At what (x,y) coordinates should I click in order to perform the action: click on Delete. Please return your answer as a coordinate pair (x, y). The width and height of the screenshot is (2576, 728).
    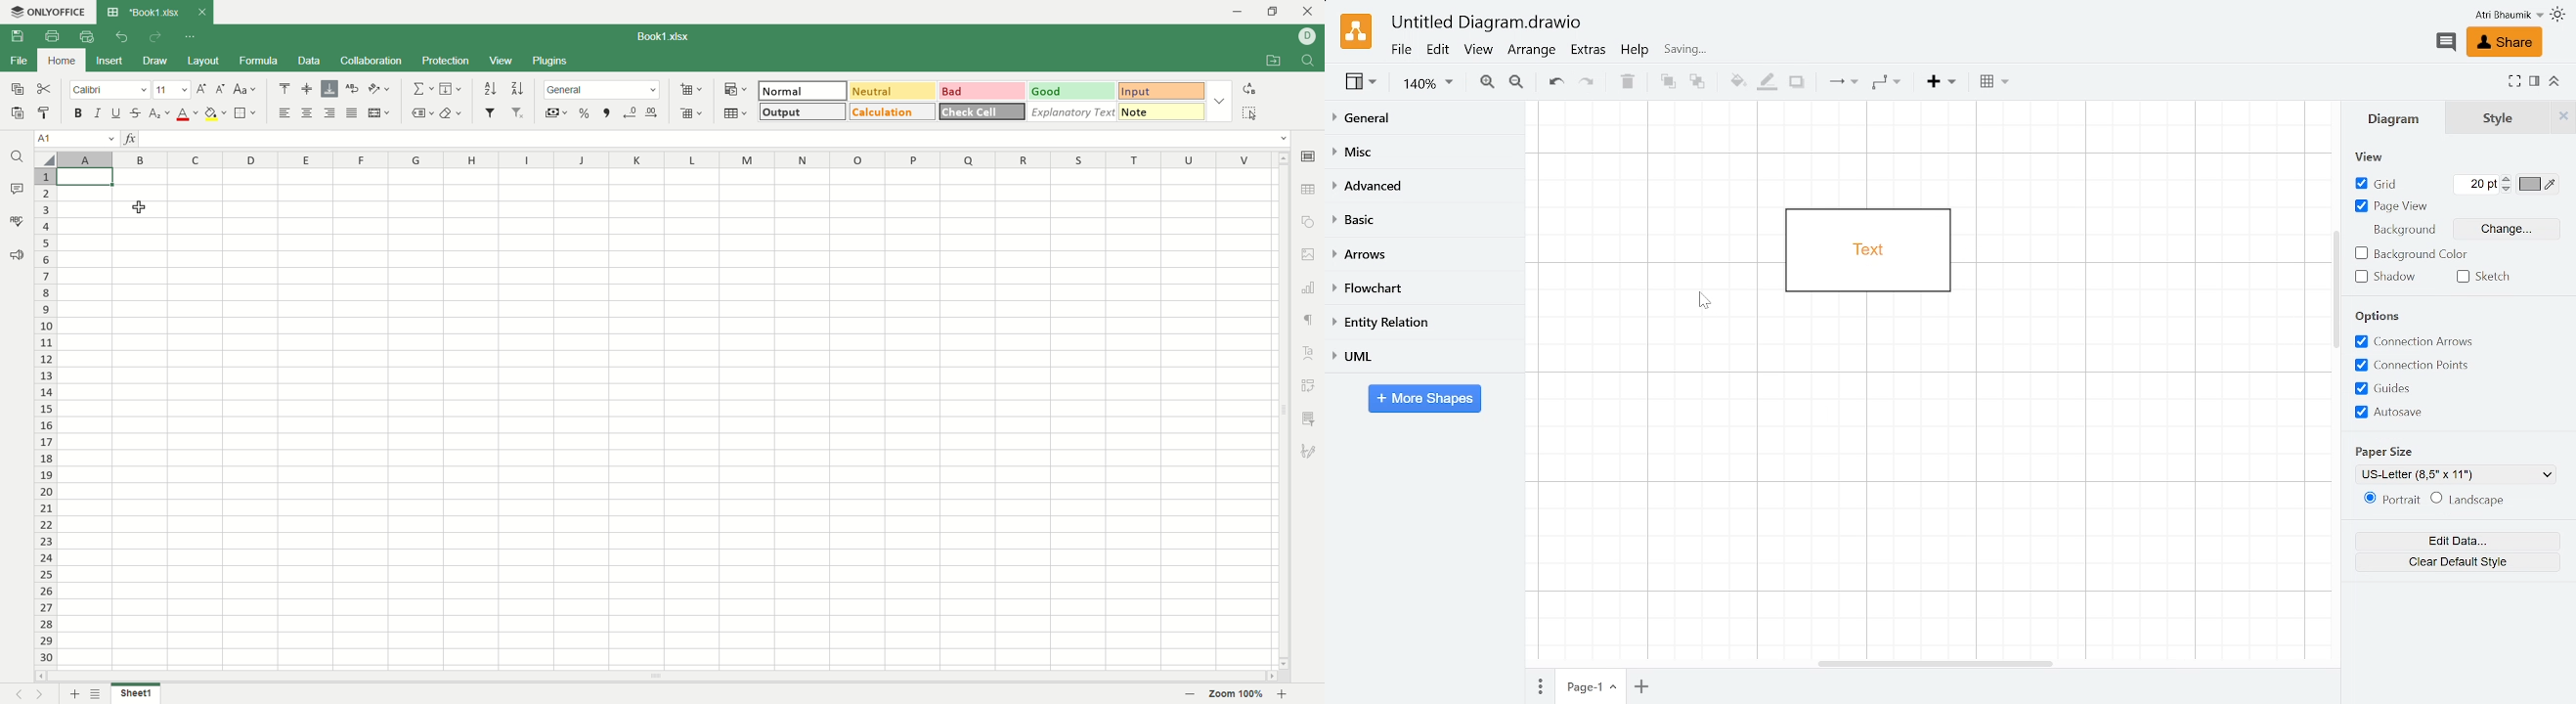
    Looking at the image, I should click on (1629, 84).